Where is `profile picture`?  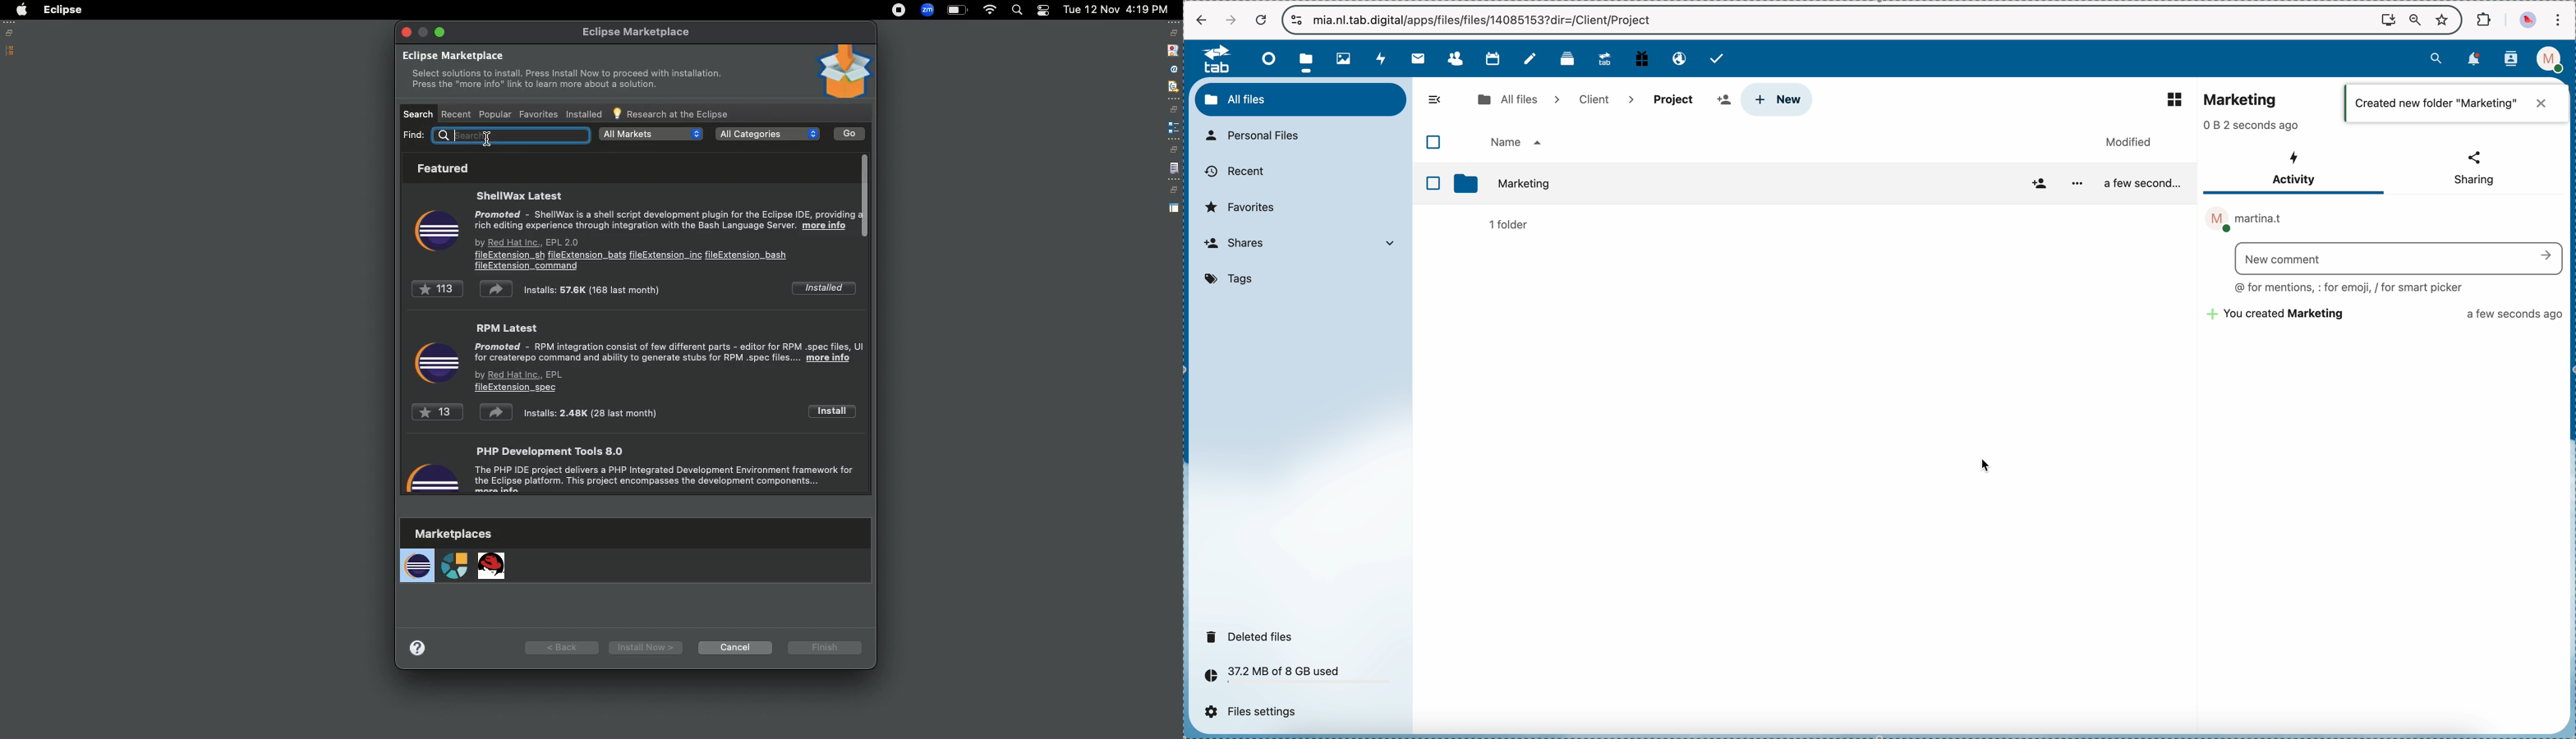 profile picture is located at coordinates (2530, 20).